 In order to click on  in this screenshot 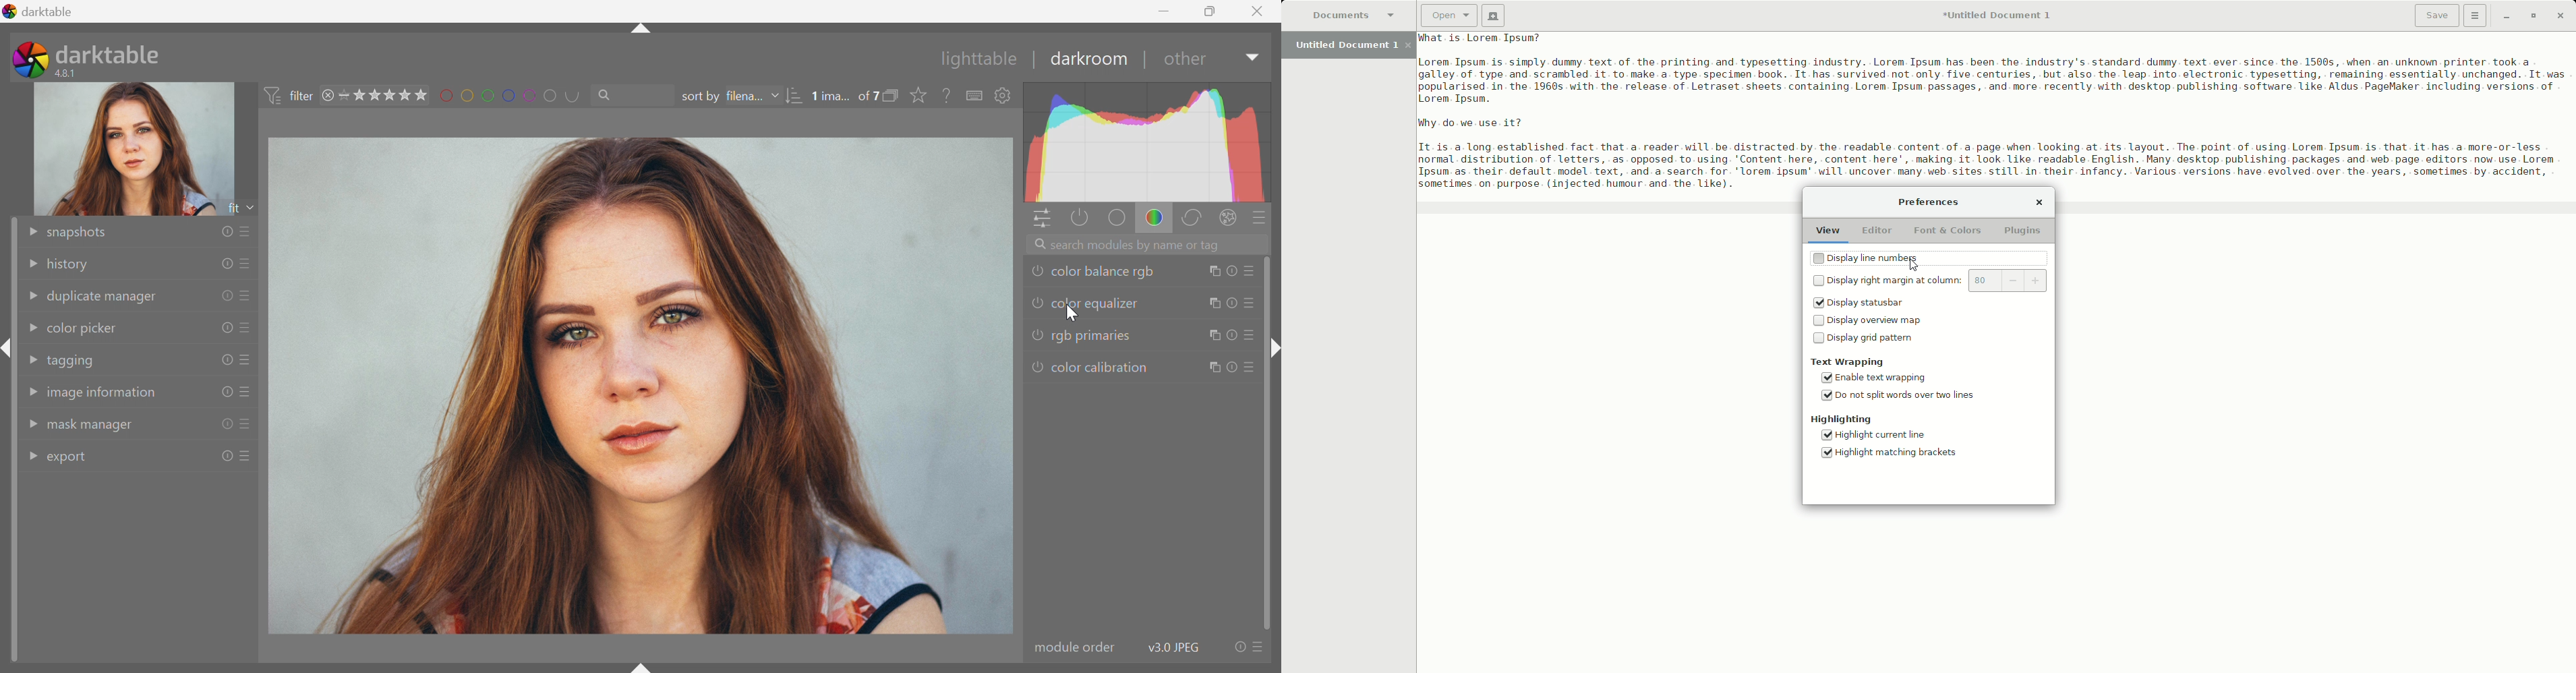, I will do `click(1253, 334)`.